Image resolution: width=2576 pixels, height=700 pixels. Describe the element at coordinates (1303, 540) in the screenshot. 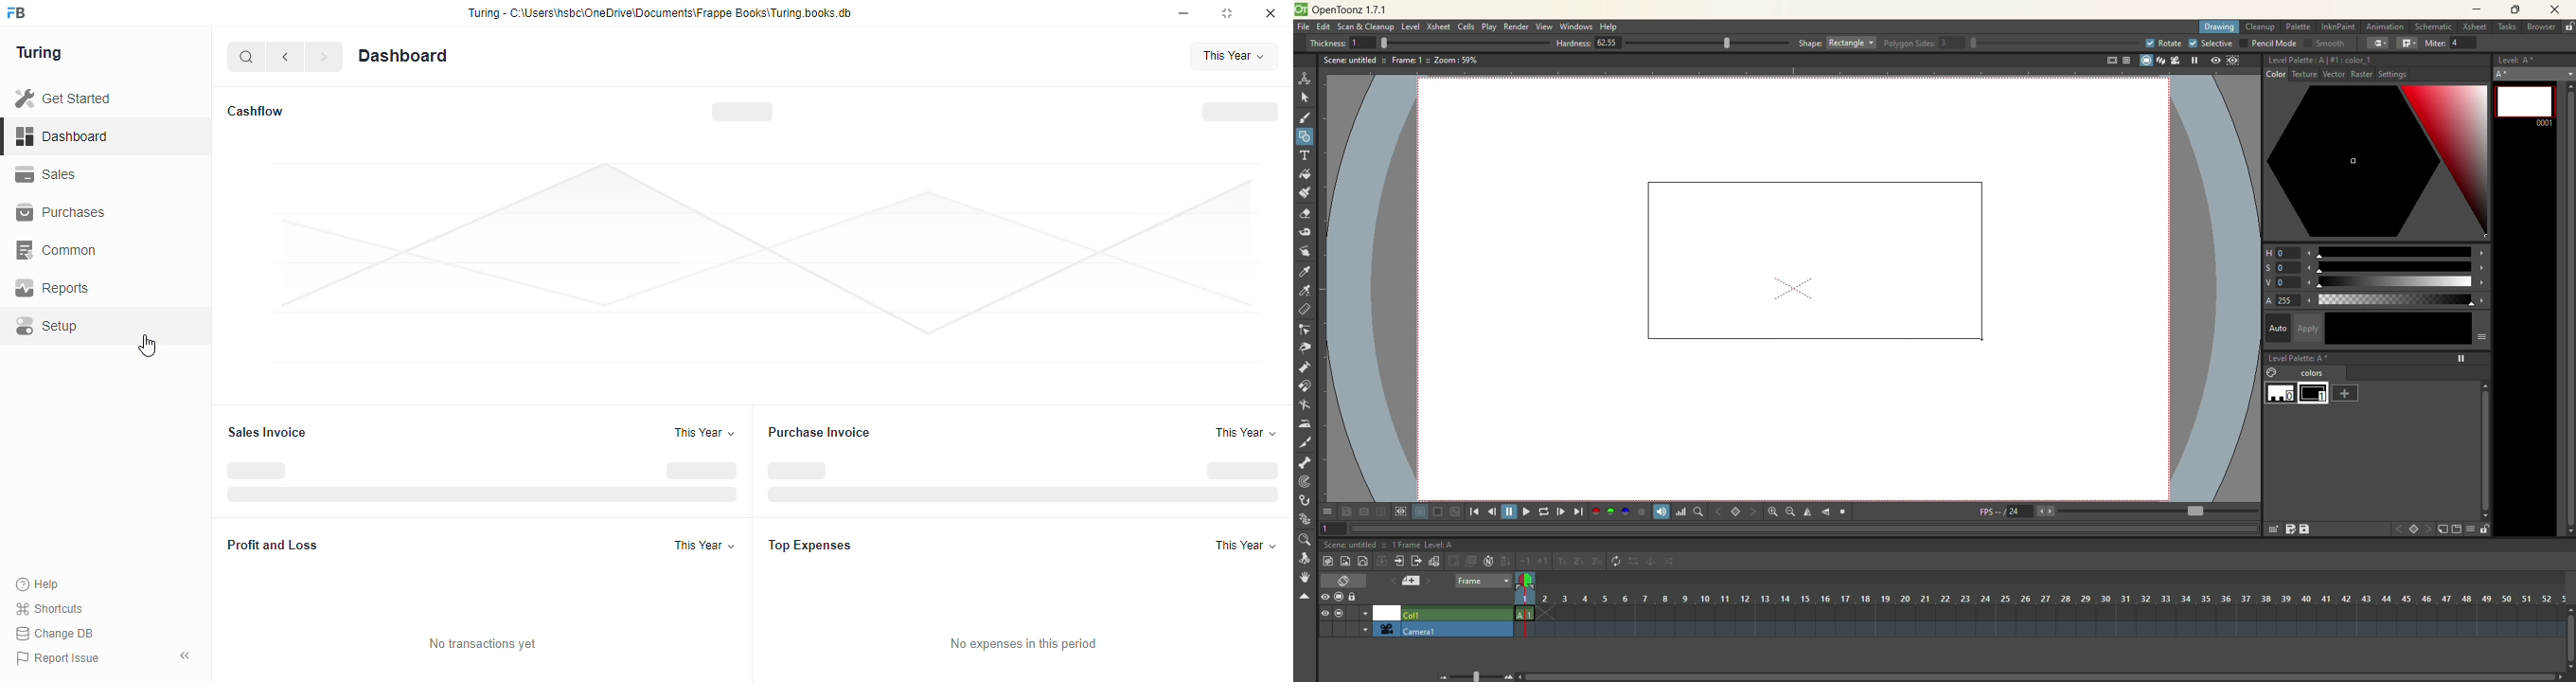

I see `zoom ` at that location.